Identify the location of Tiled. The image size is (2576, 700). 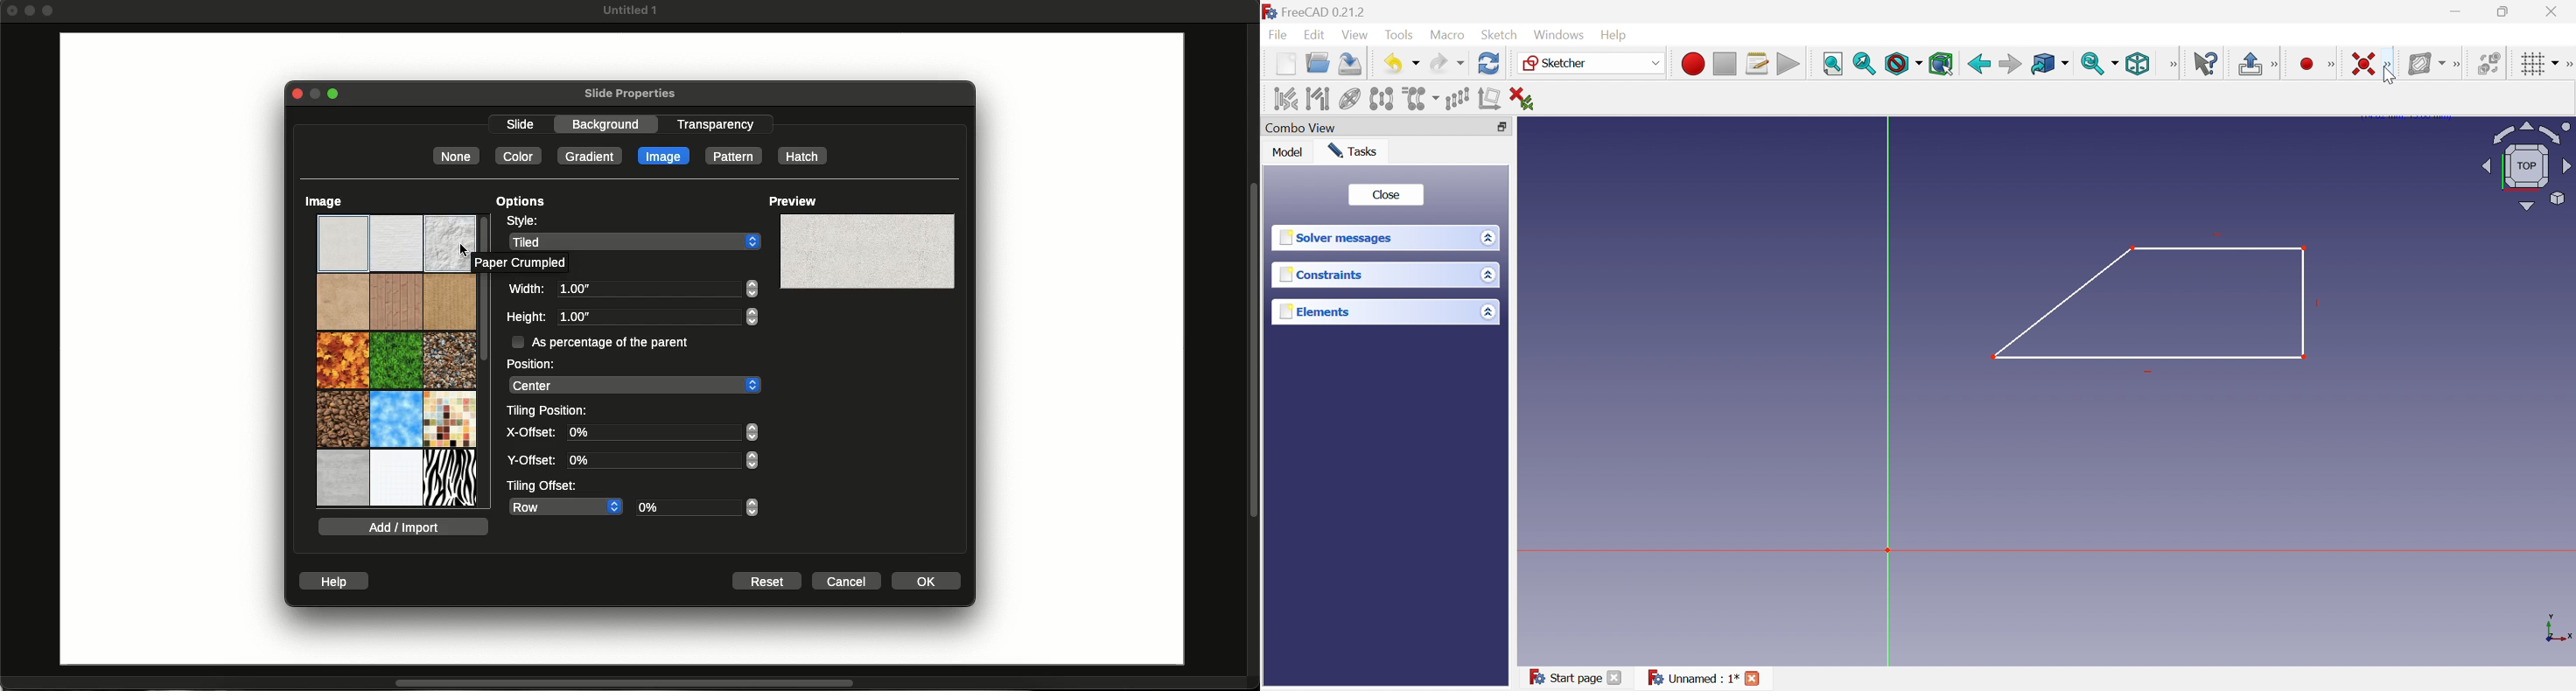
(635, 241).